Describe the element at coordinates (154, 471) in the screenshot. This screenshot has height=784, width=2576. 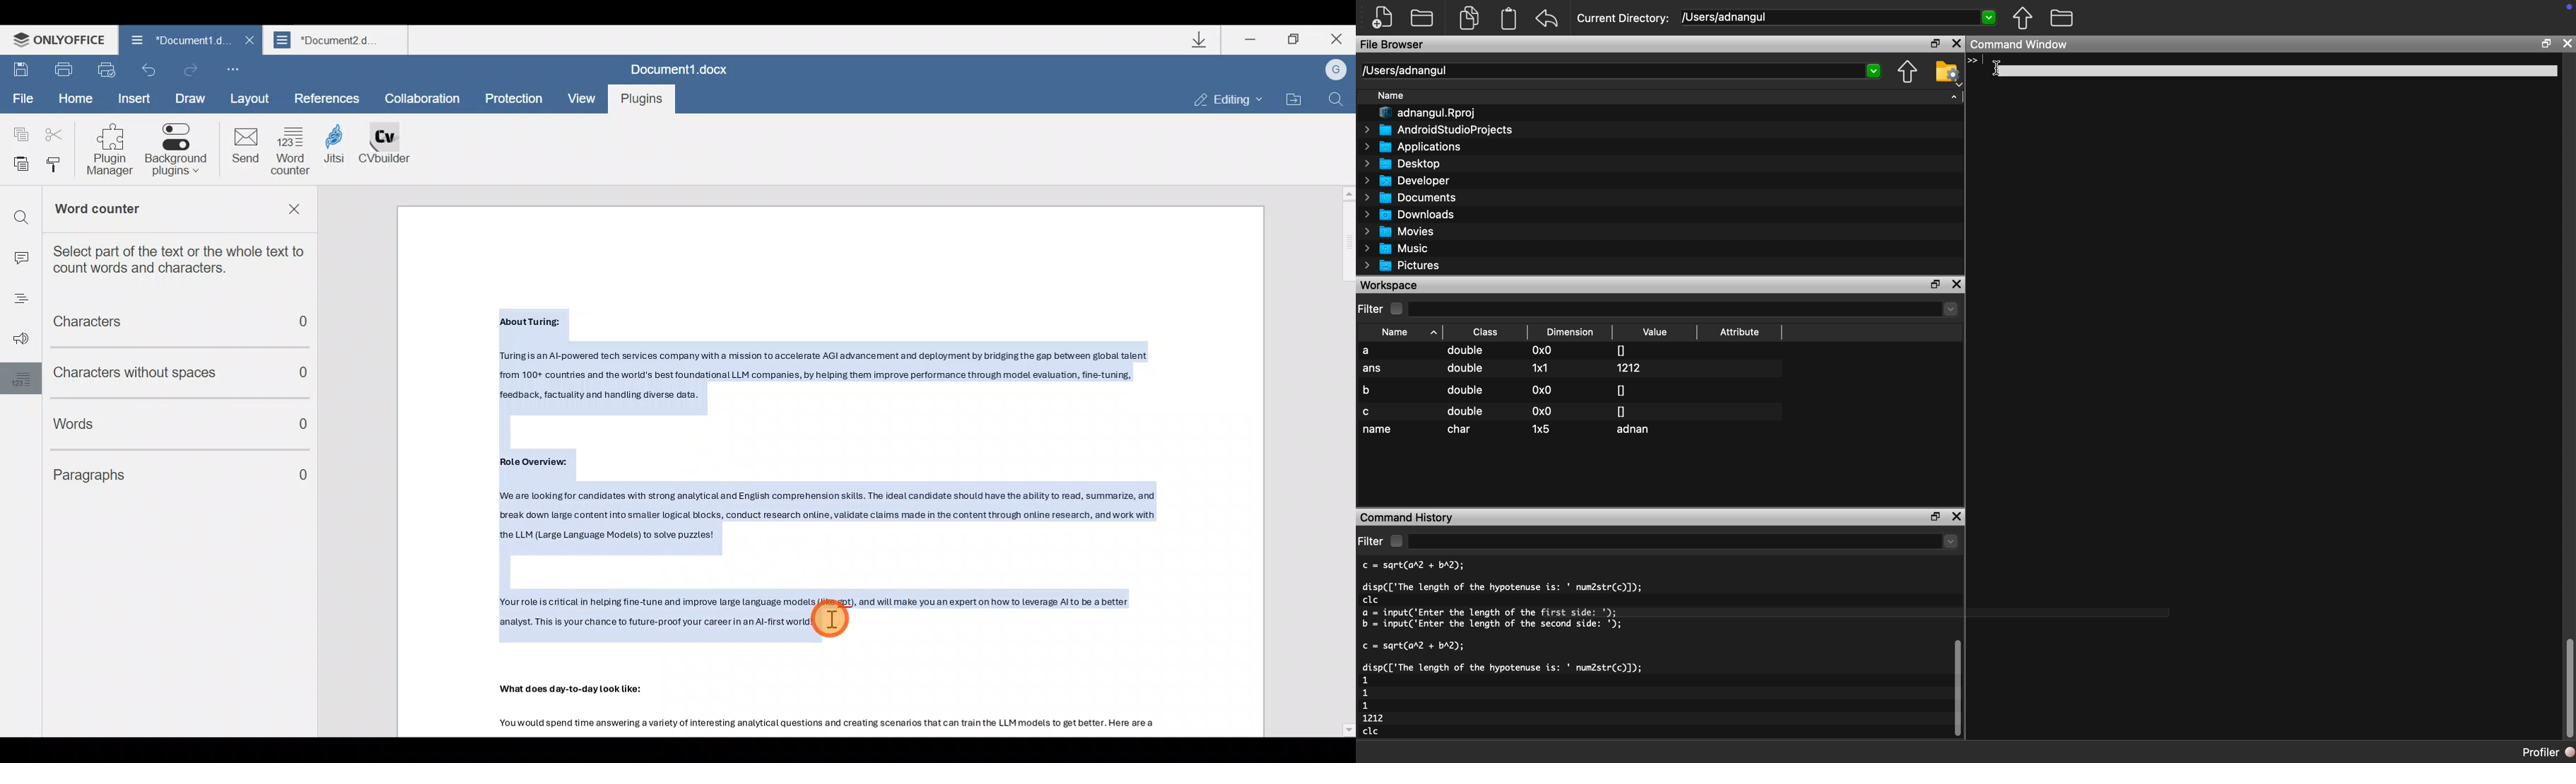
I see `Paragraphs count` at that location.